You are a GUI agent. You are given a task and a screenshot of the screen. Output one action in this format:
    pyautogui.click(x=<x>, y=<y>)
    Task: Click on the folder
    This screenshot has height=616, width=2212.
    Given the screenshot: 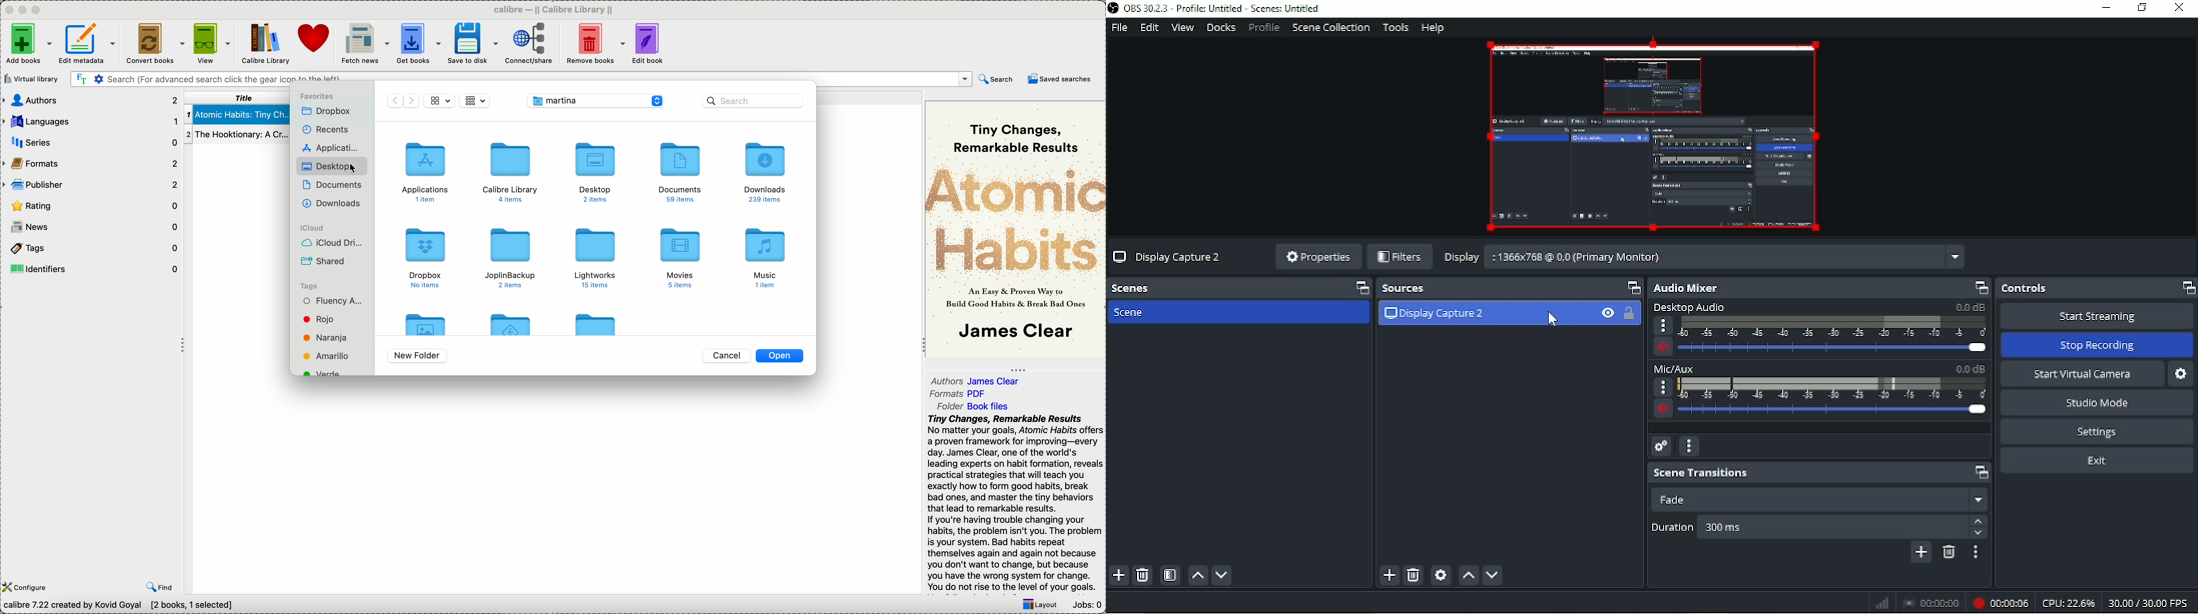 What is the action you would take?
    pyautogui.click(x=976, y=406)
    